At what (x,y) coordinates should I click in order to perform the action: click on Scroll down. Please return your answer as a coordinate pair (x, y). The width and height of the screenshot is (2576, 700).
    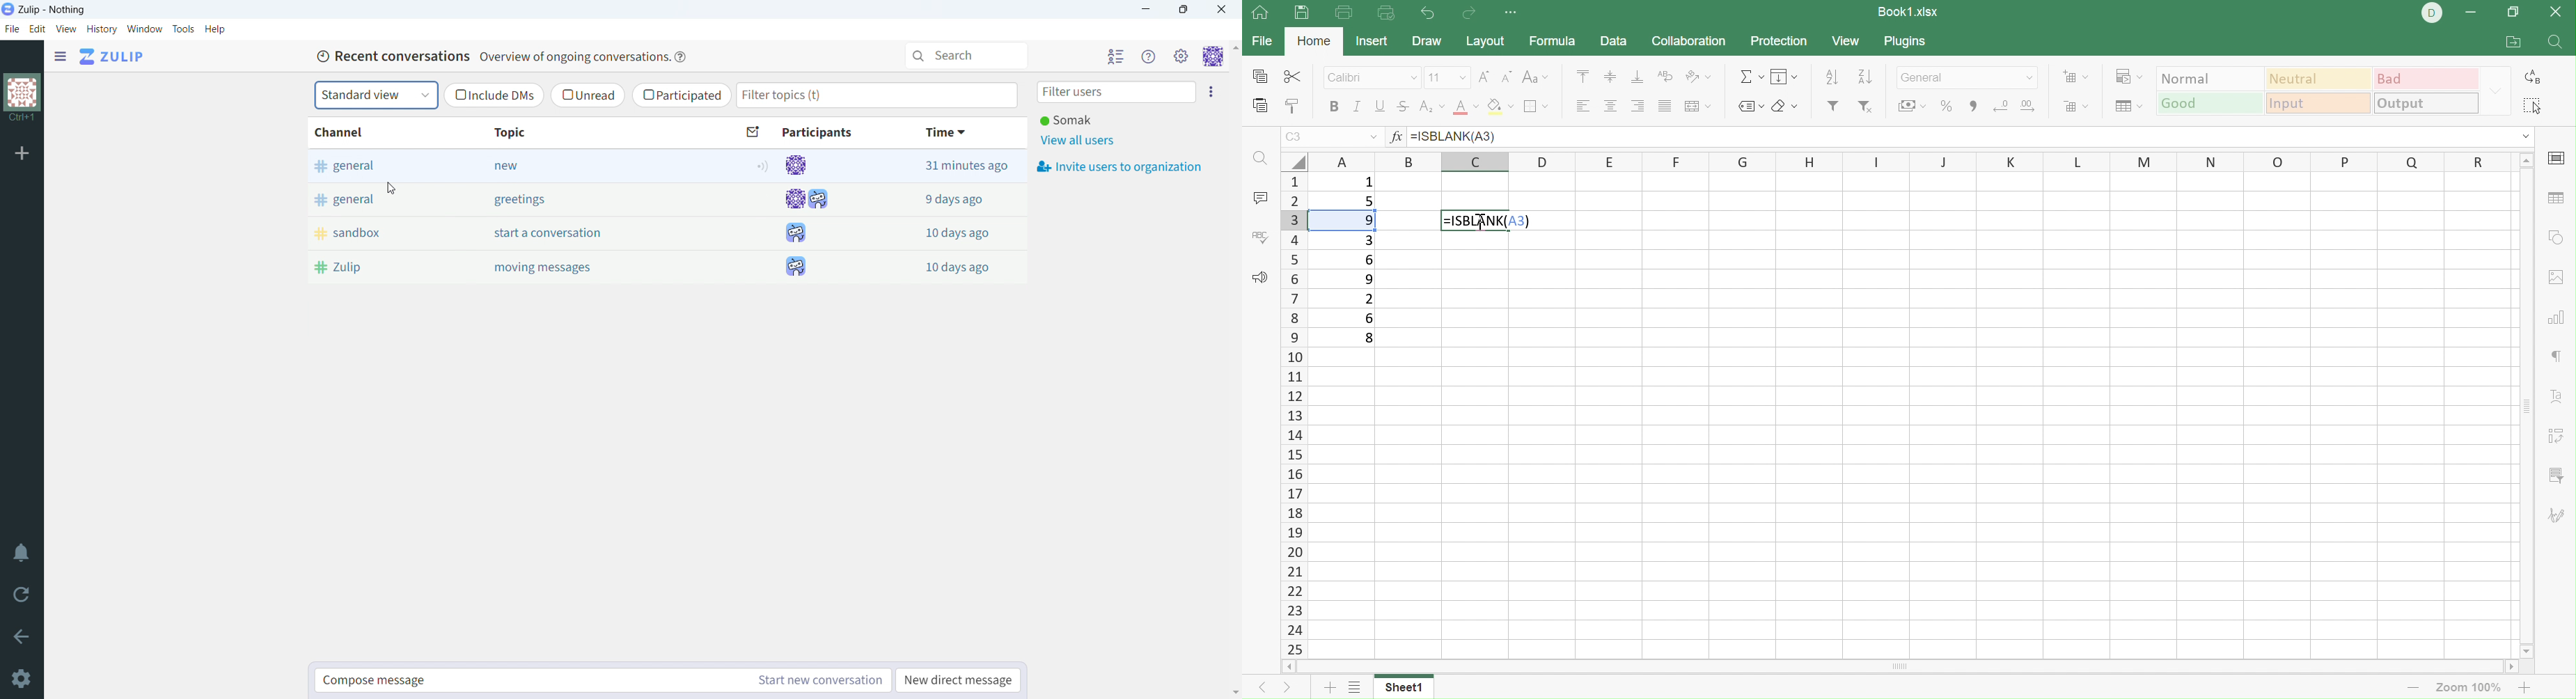
    Looking at the image, I should click on (2528, 651).